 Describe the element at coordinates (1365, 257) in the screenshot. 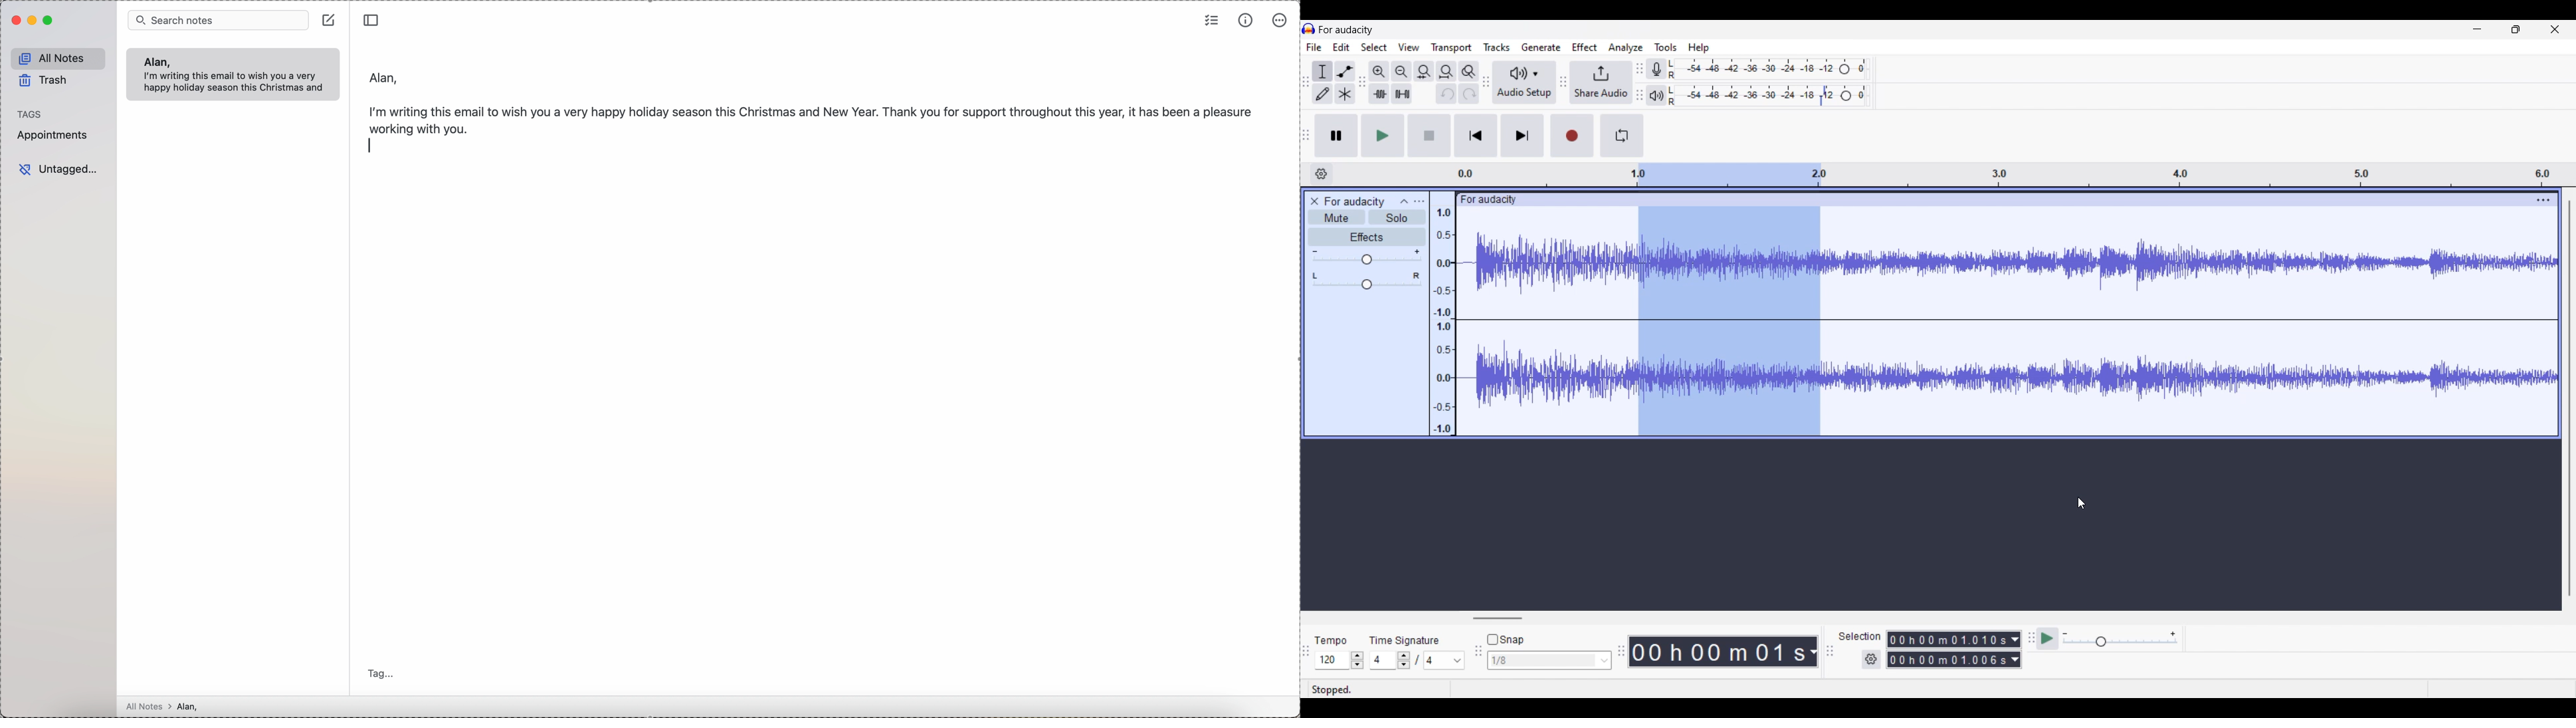

I see `Volume scale` at that location.